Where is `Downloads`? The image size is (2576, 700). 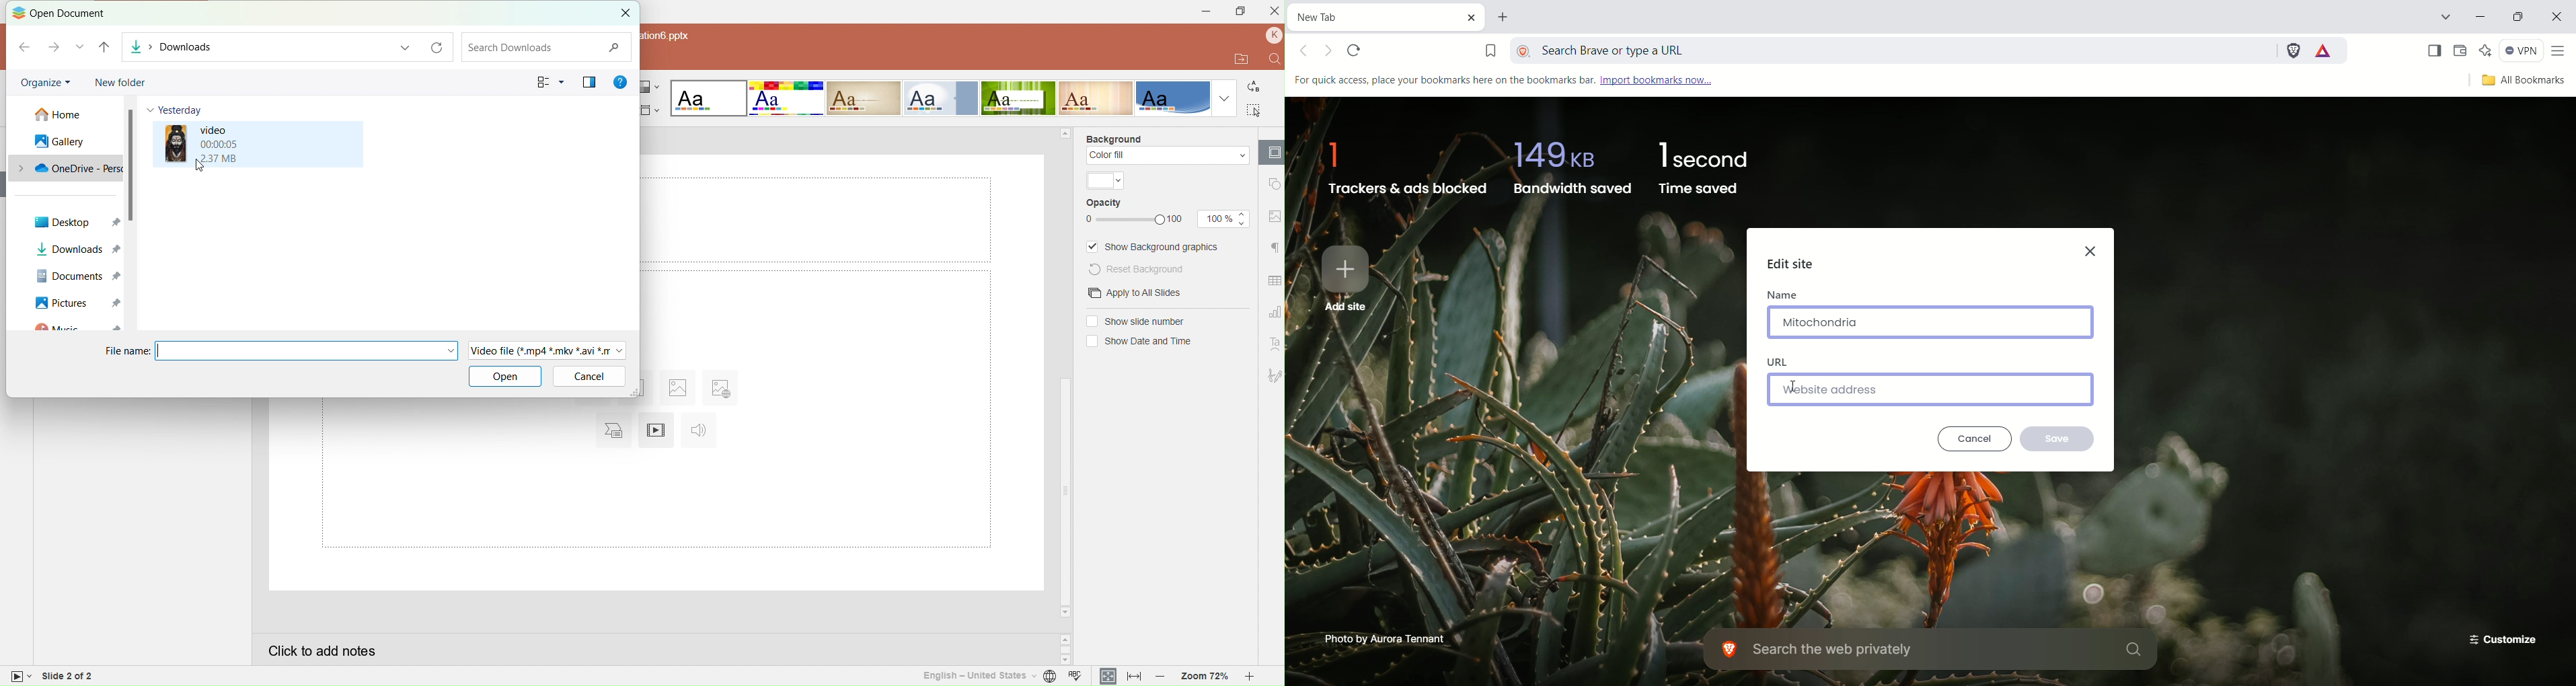
Downloads is located at coordinates (250, 46).